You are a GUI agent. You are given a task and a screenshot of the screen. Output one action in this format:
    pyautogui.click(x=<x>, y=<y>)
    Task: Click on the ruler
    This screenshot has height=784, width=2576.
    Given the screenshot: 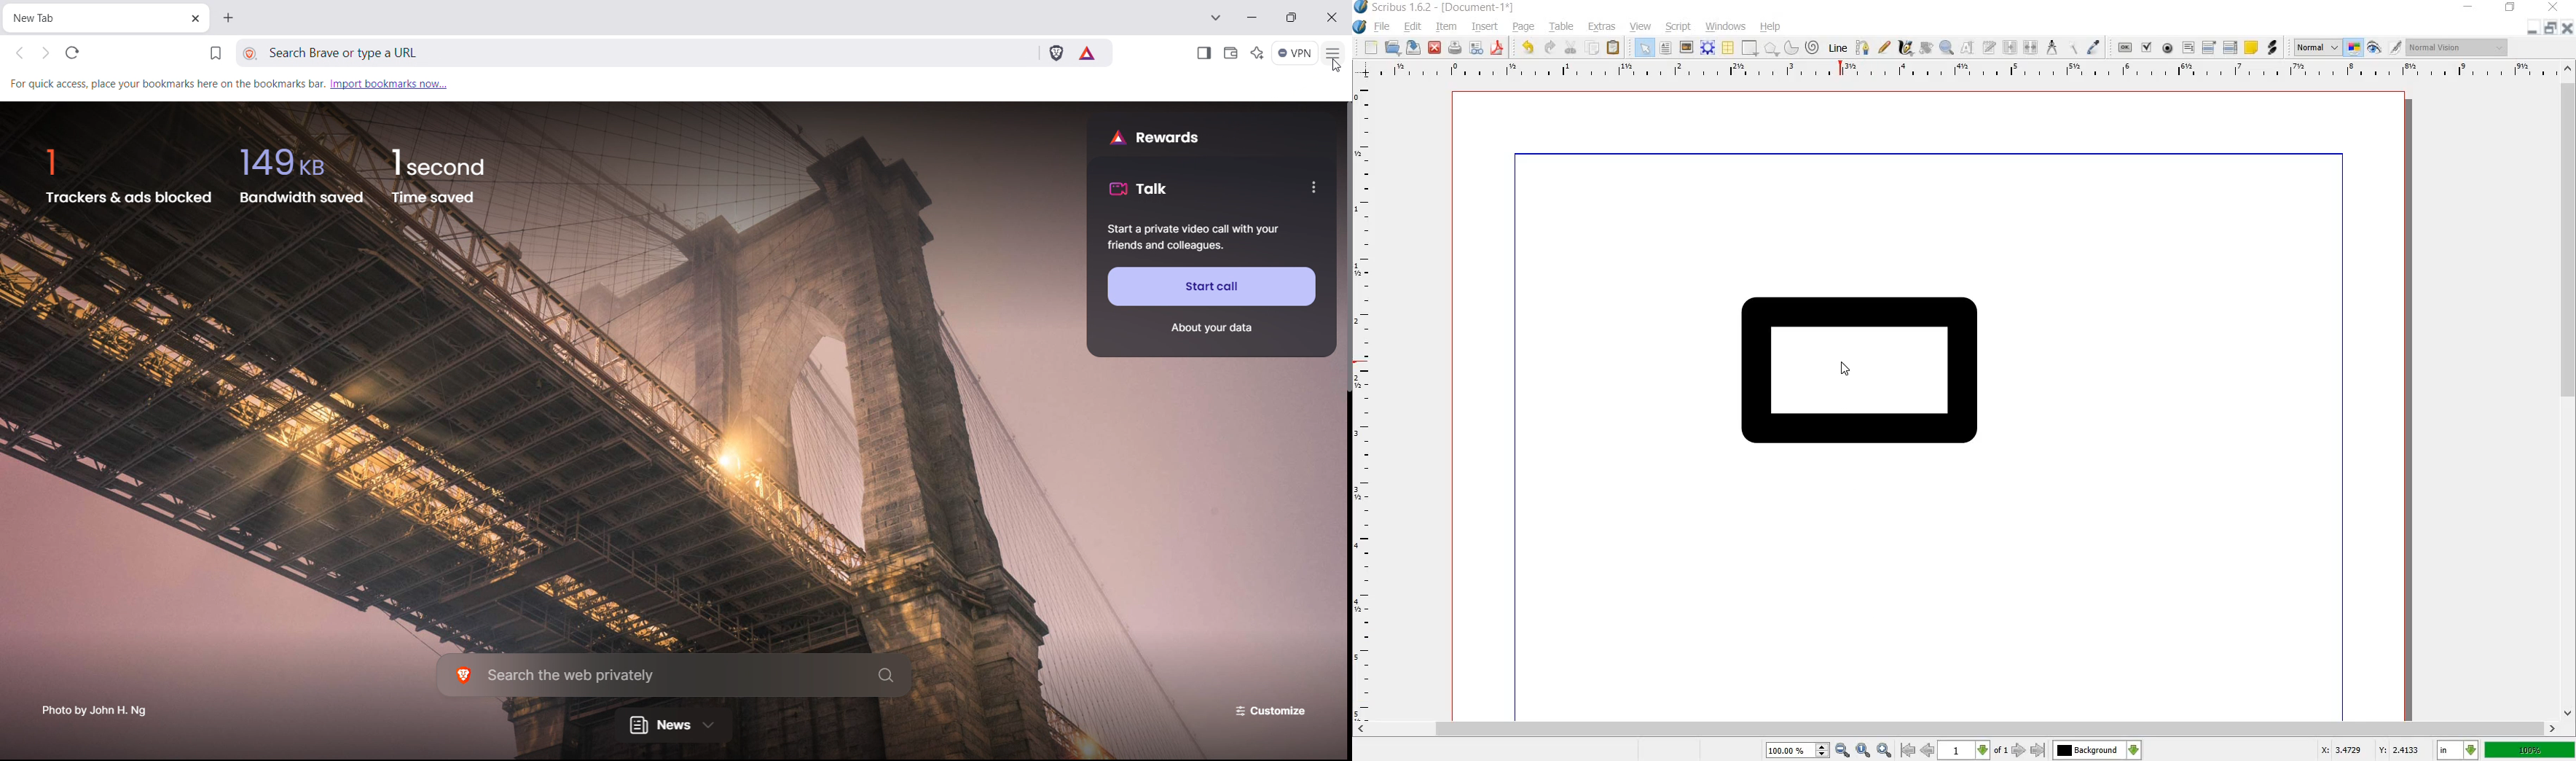 What is the action you would take?
    pyautogui.click(x=1369, y=401)
    